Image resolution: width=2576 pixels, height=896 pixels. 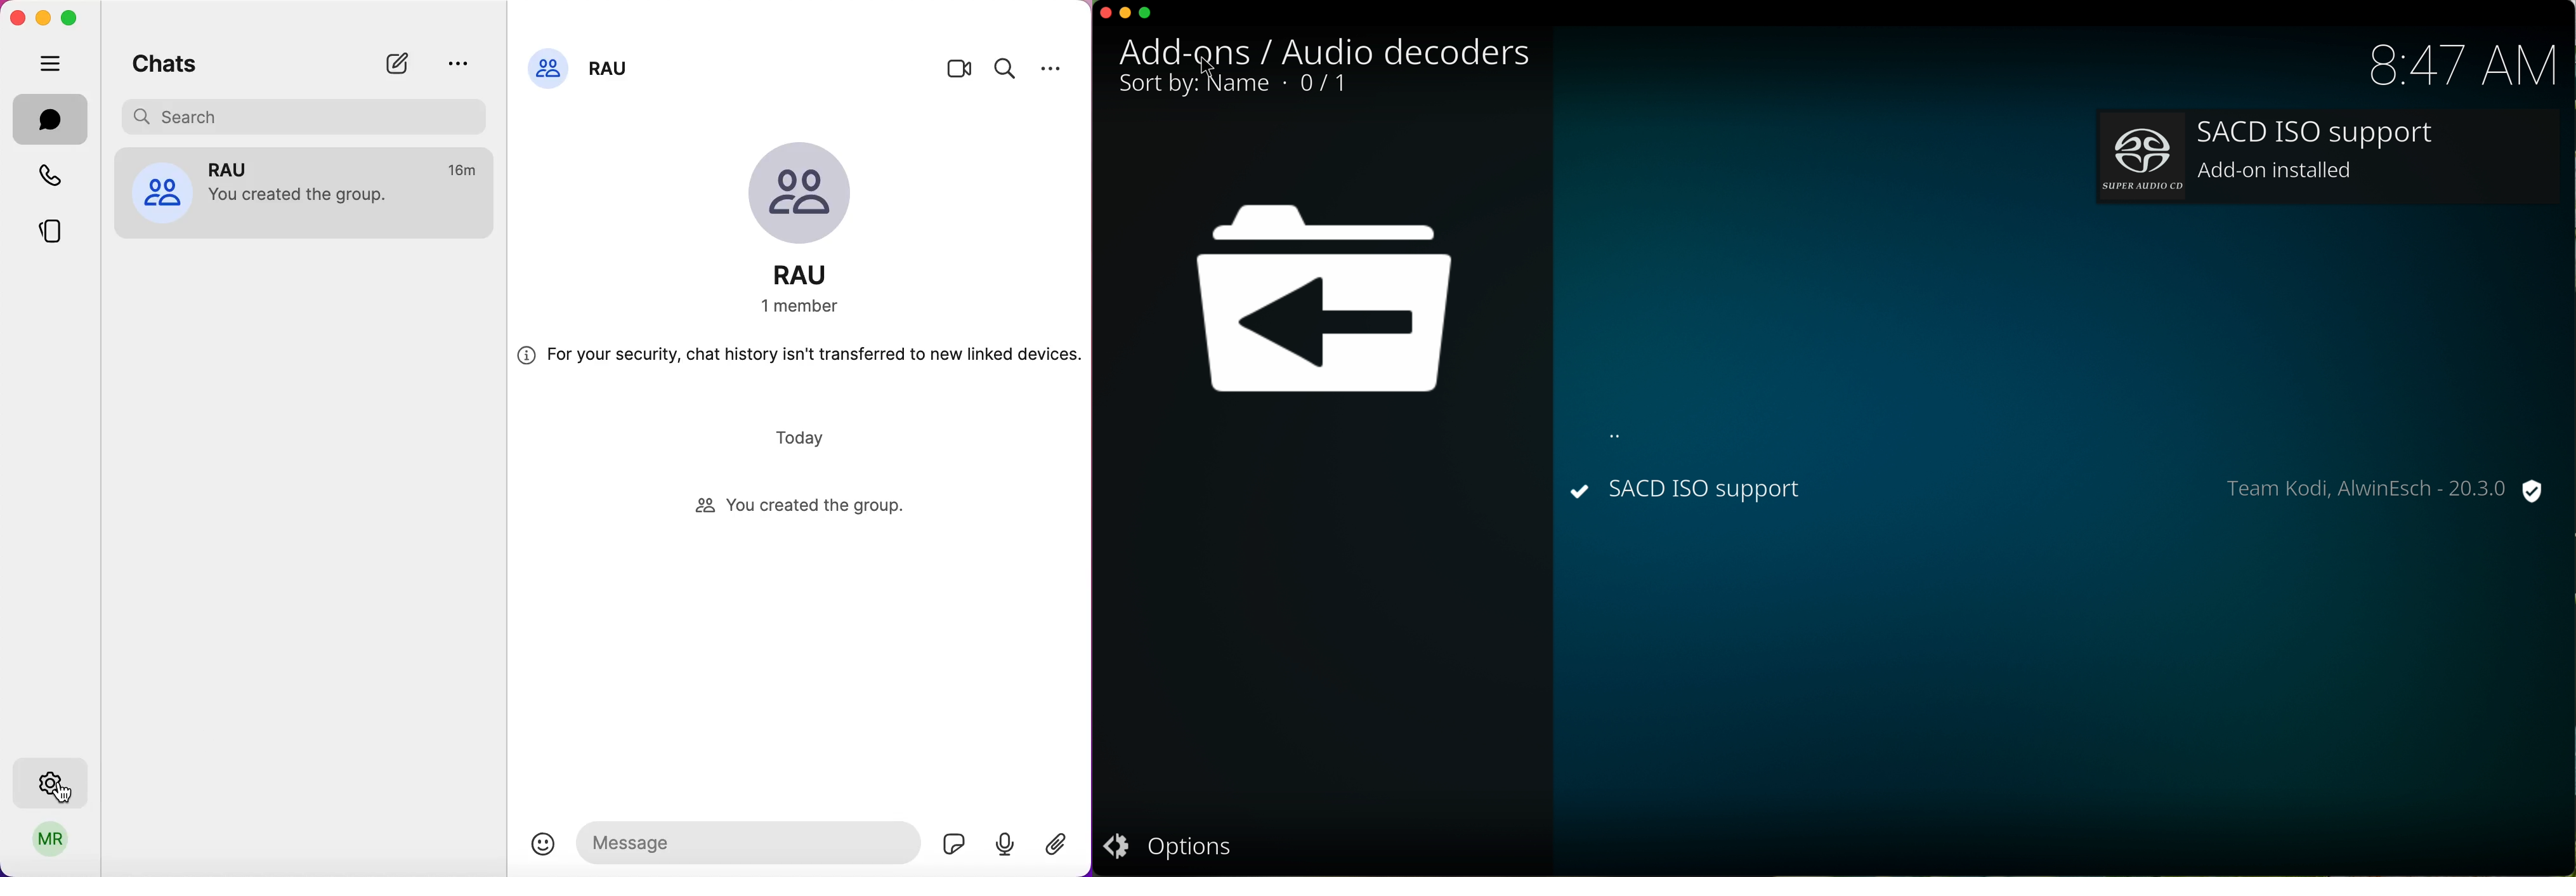 I want to click on profile picture, so click(x=548, y=67).